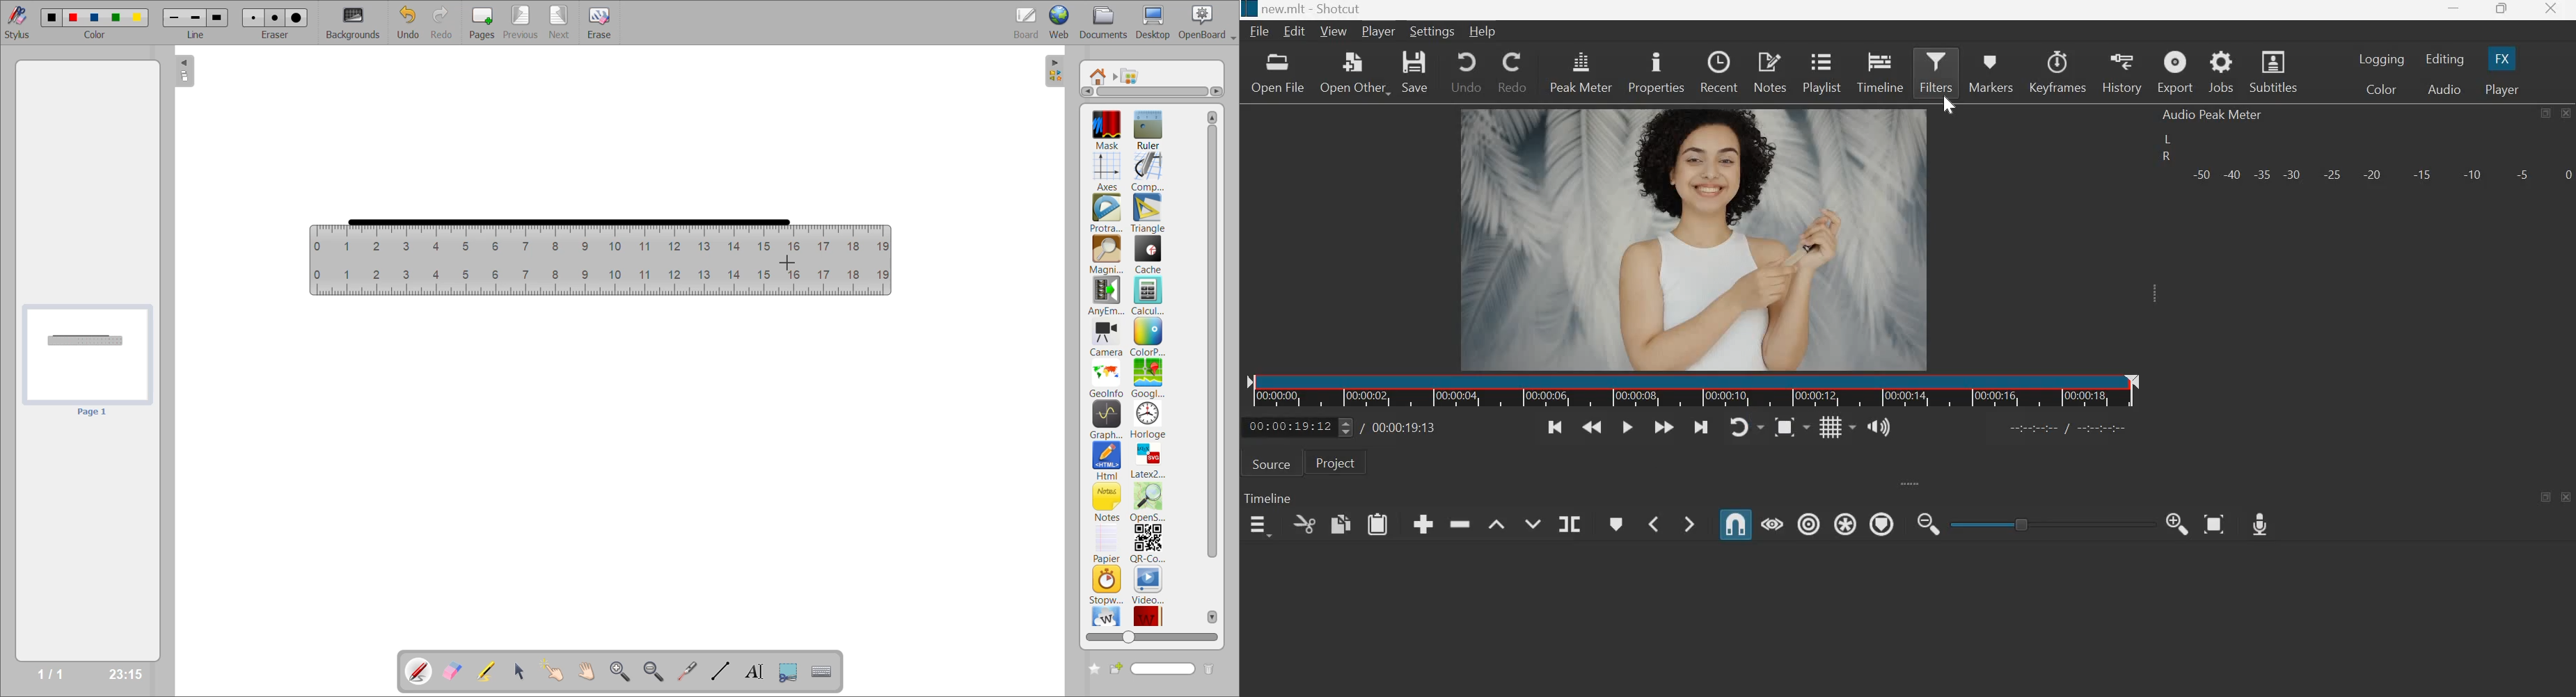 The image size is (2576, 700). Describe the element at coordinates (1268, 497) in the screenshot. I see `Timeline` at that location.